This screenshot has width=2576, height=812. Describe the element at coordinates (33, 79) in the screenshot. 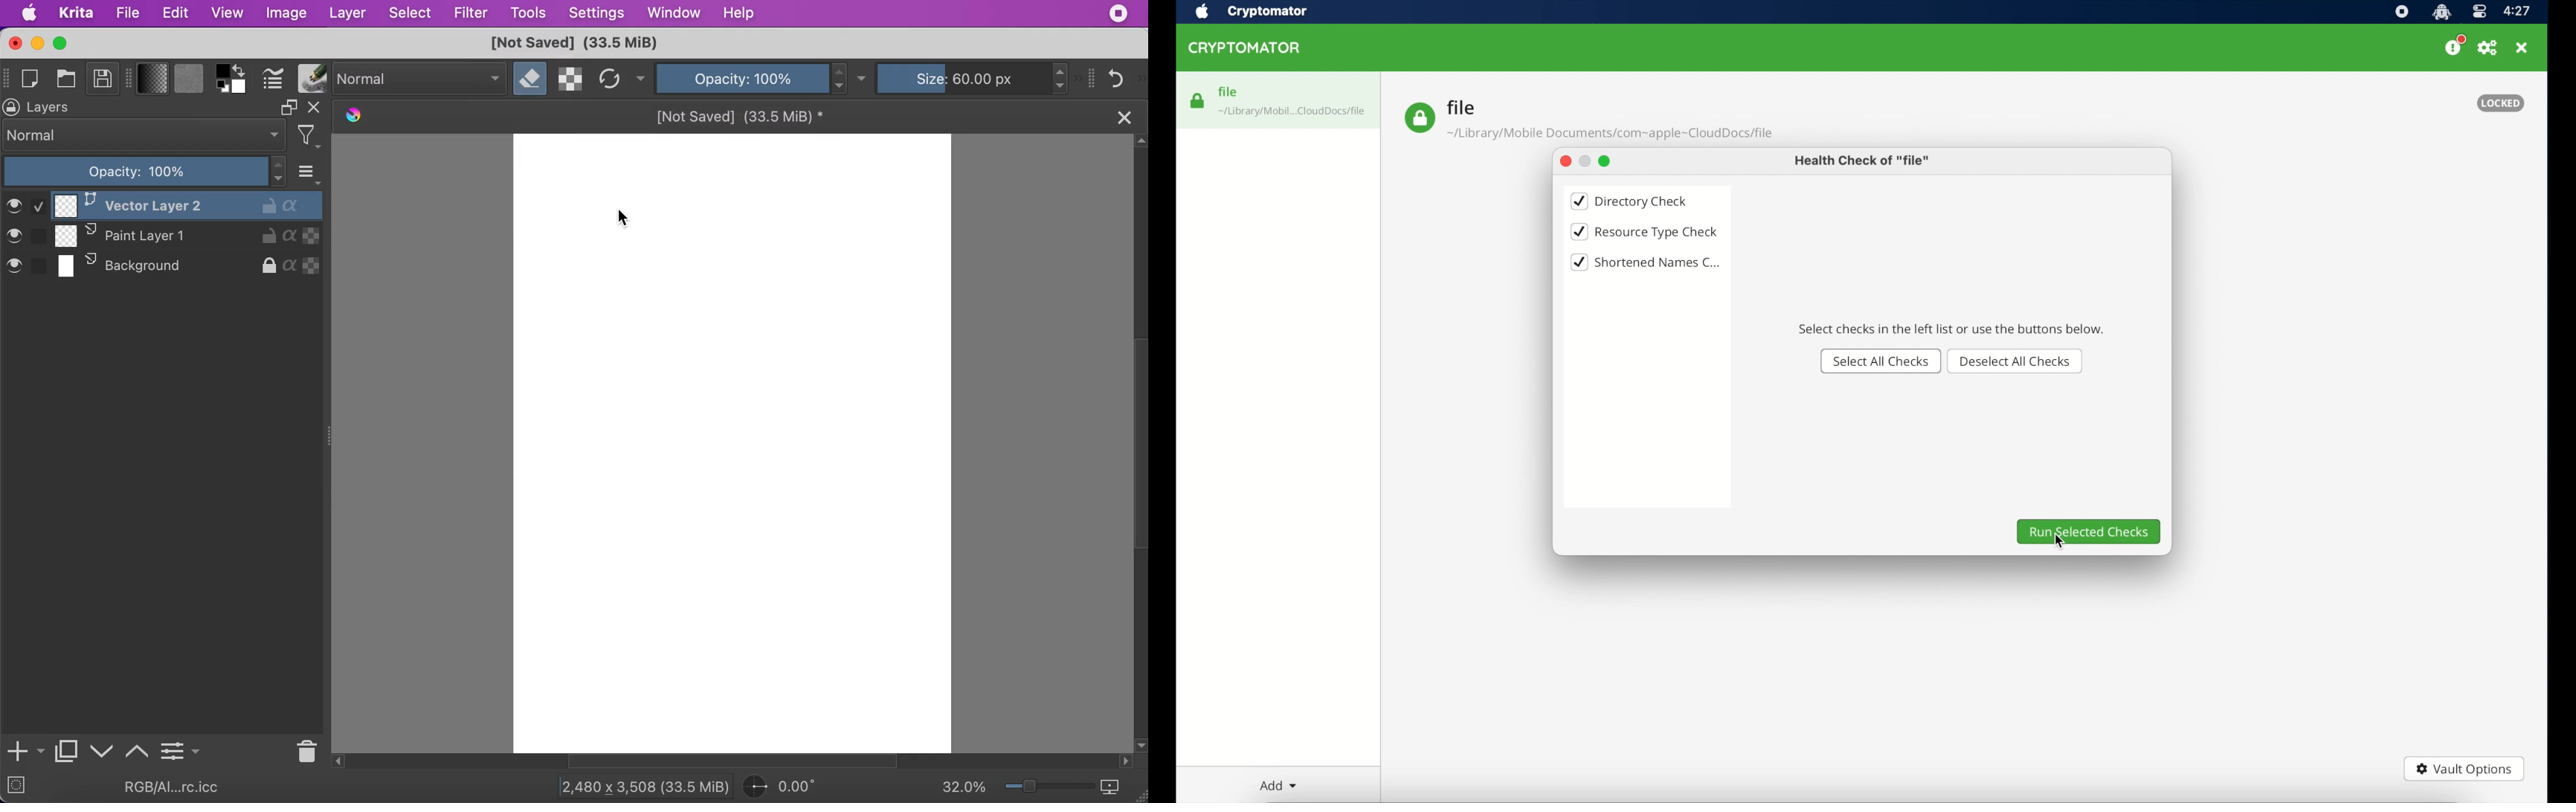

I see `create a new document` at that location.